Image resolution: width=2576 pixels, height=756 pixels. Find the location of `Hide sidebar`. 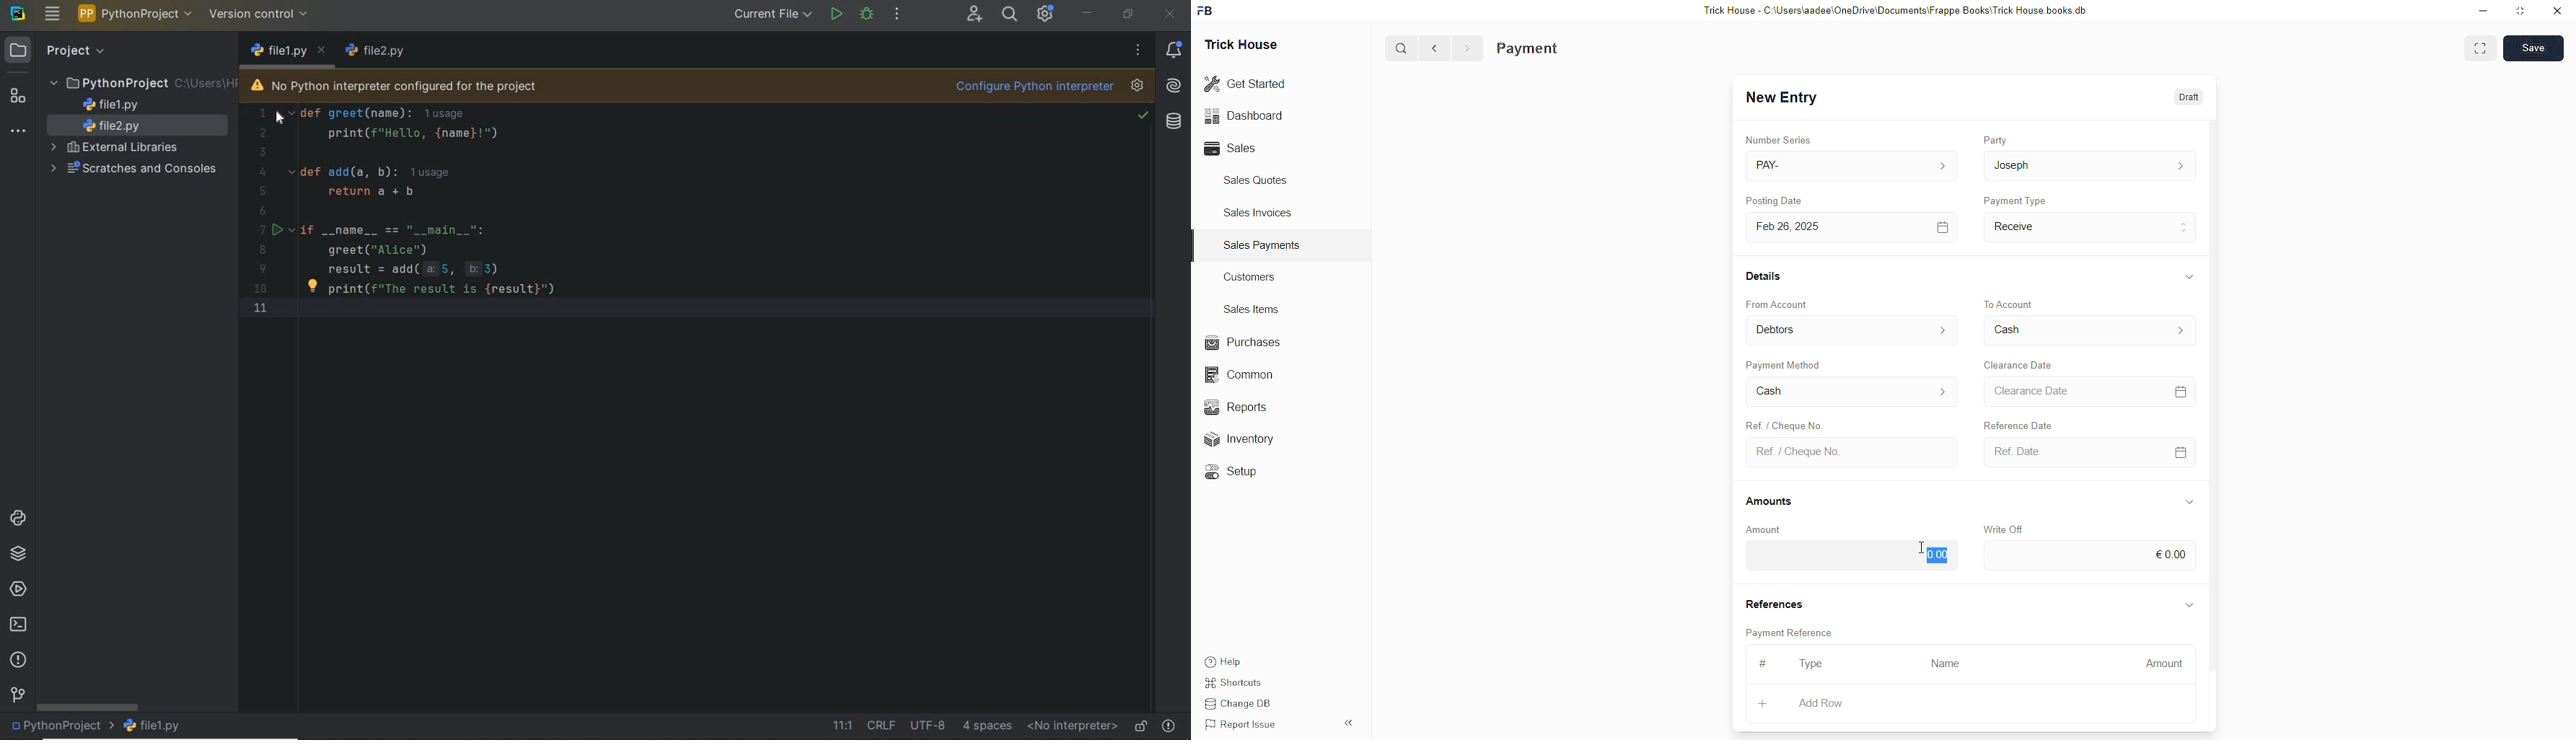

Hide sidebar is located at coordinates (1348, 723).